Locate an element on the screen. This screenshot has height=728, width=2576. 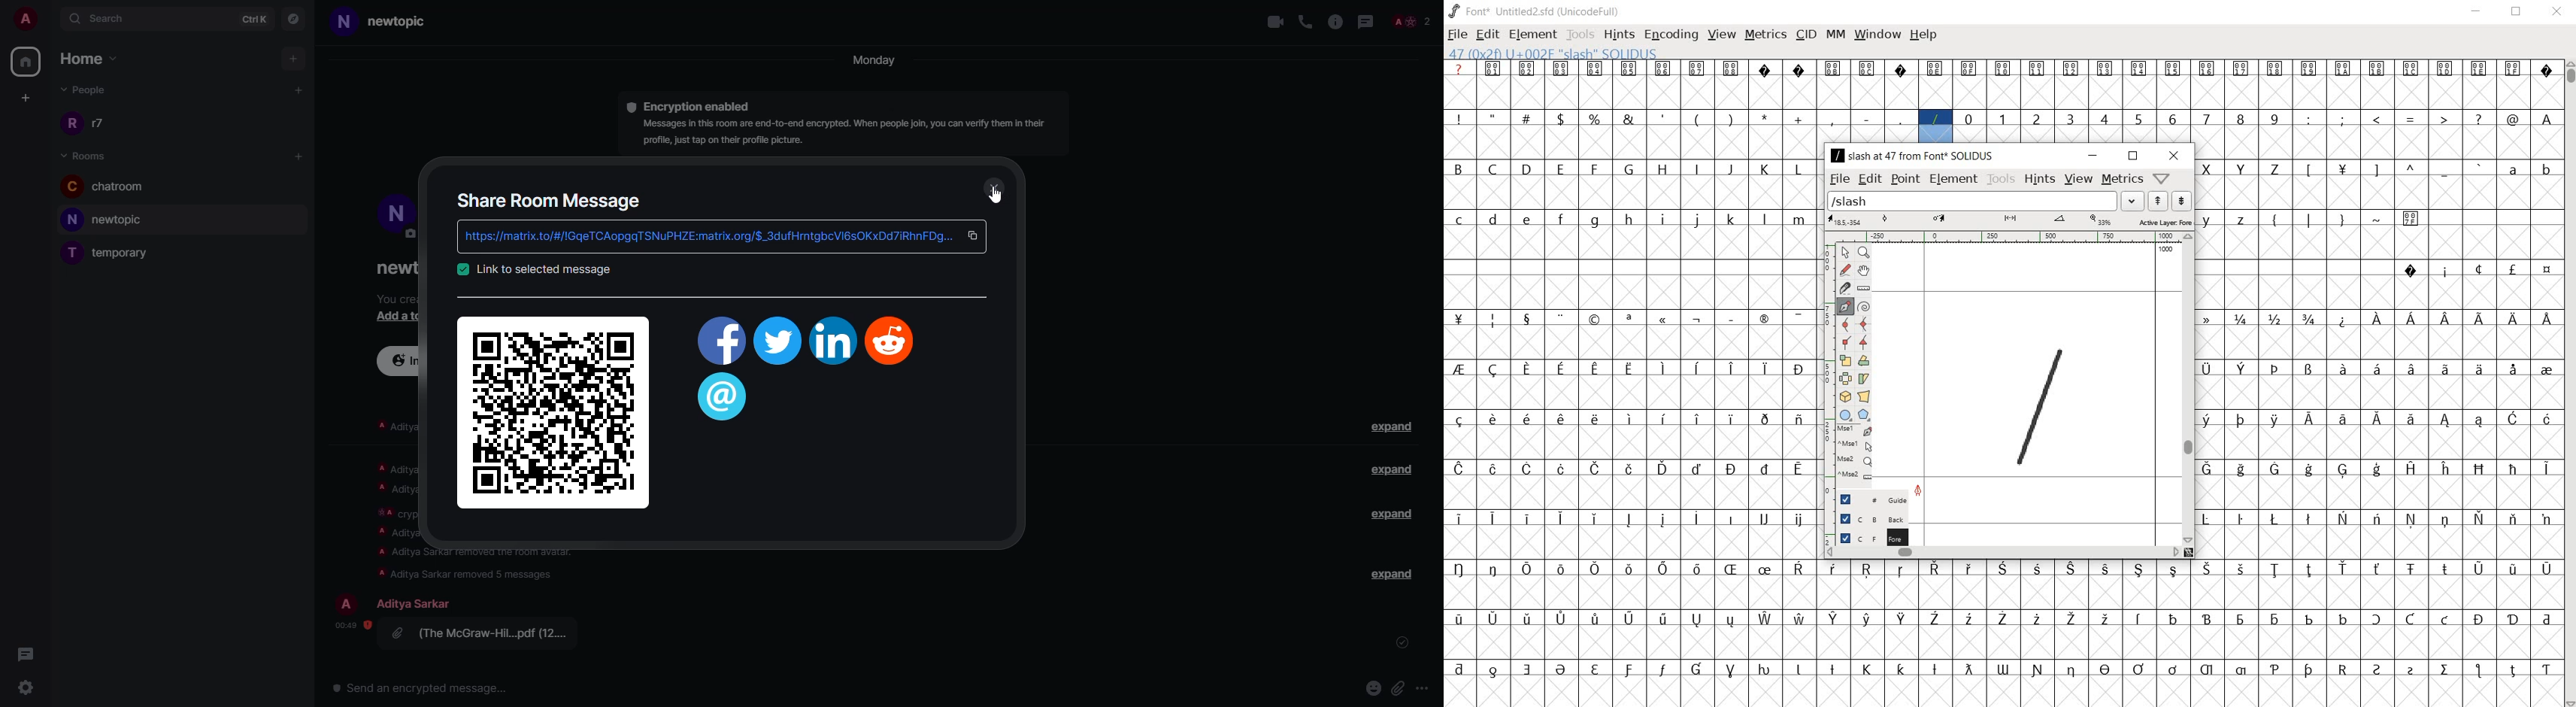
home is located at coordinates (97, 60).